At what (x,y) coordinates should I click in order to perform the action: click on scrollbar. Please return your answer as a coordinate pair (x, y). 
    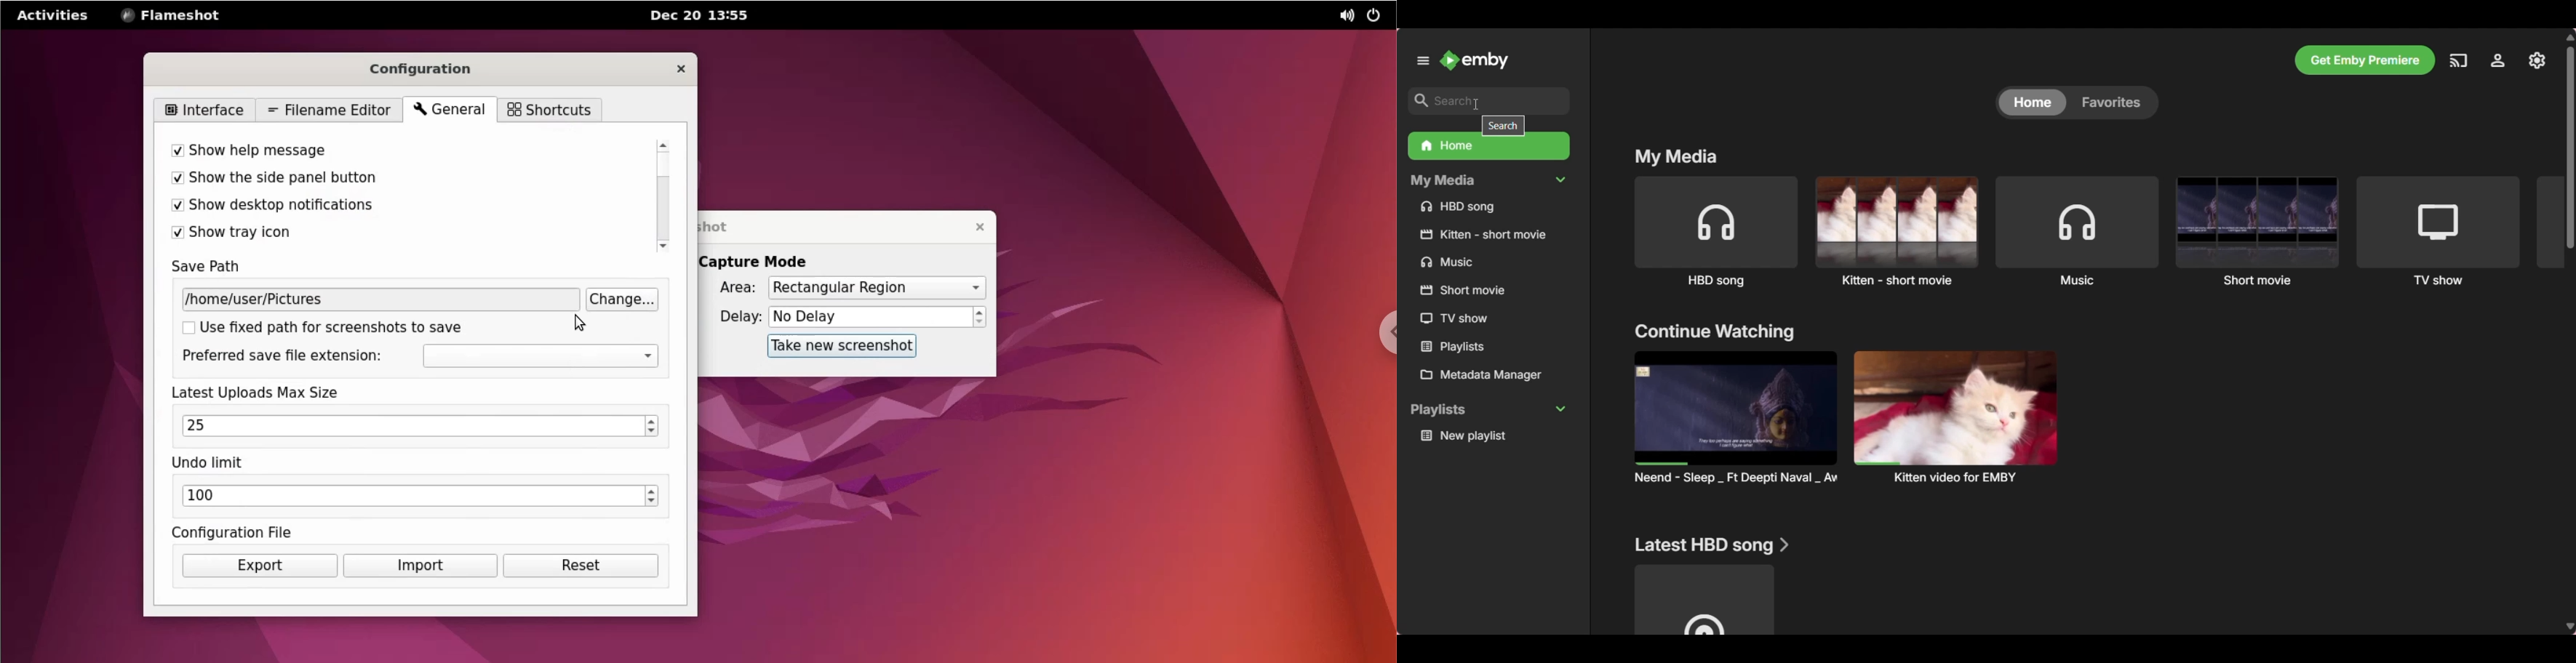
    Looking at the image, I should click on (661, 196).